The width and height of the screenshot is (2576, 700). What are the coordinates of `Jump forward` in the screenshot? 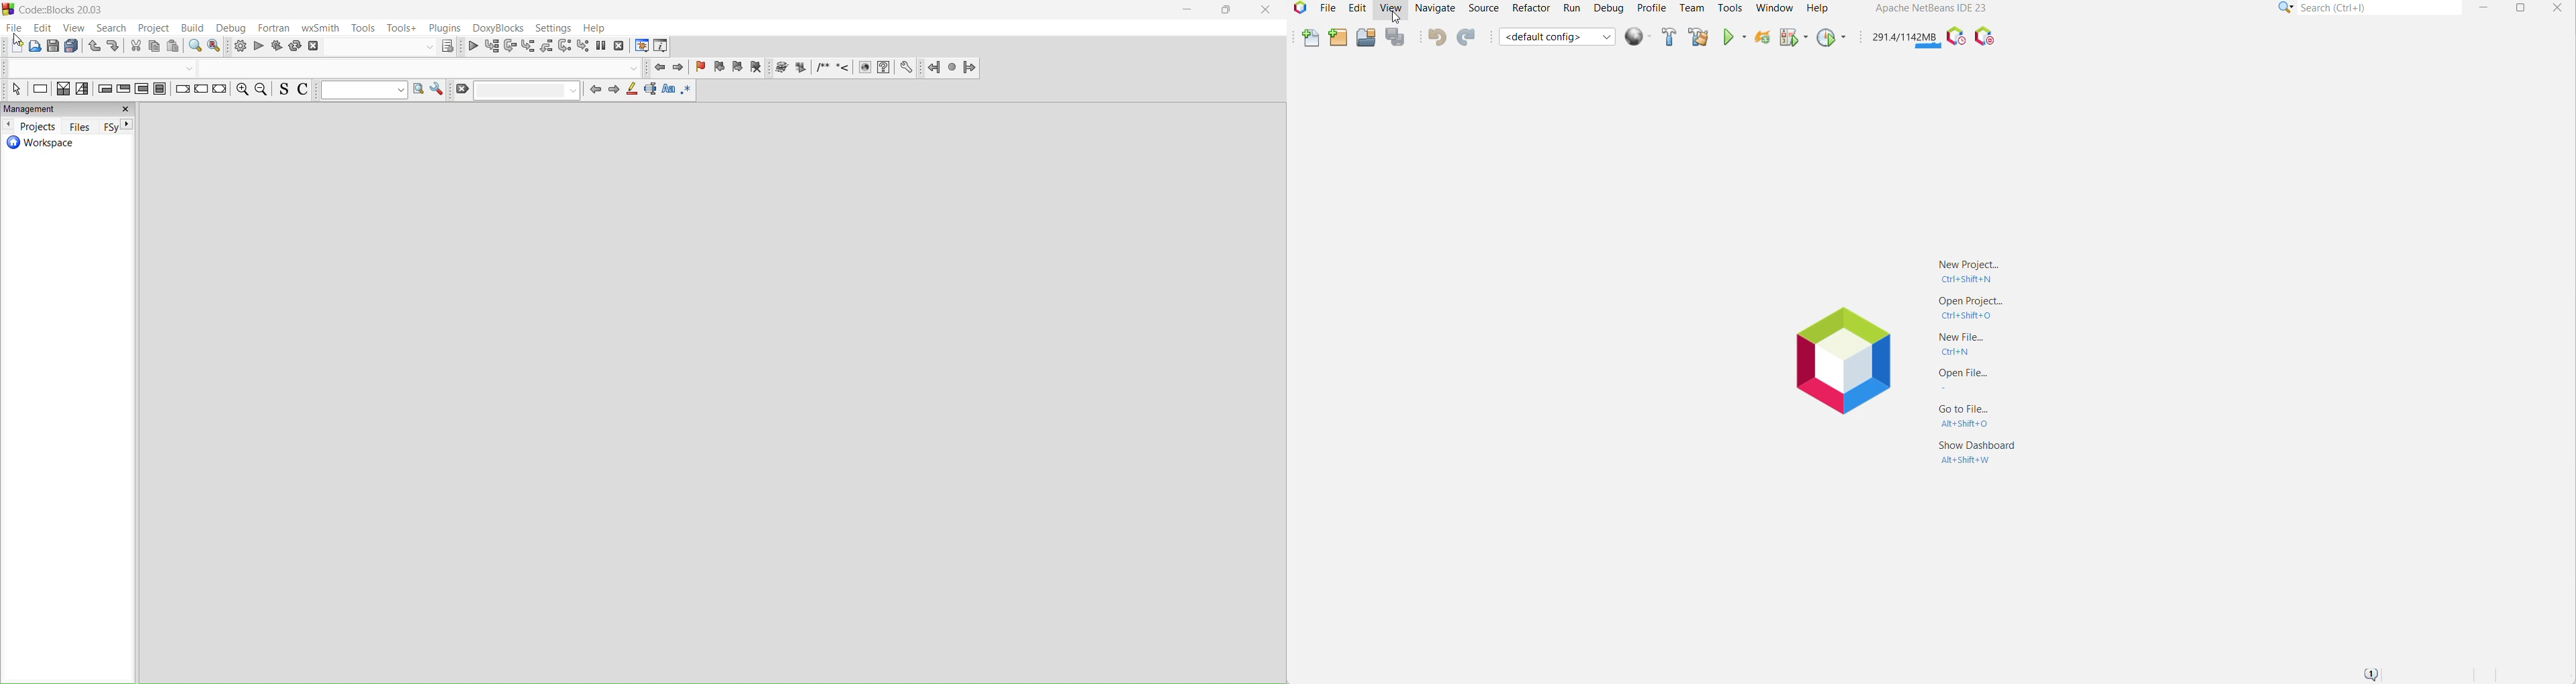 It's located at (972, 68).